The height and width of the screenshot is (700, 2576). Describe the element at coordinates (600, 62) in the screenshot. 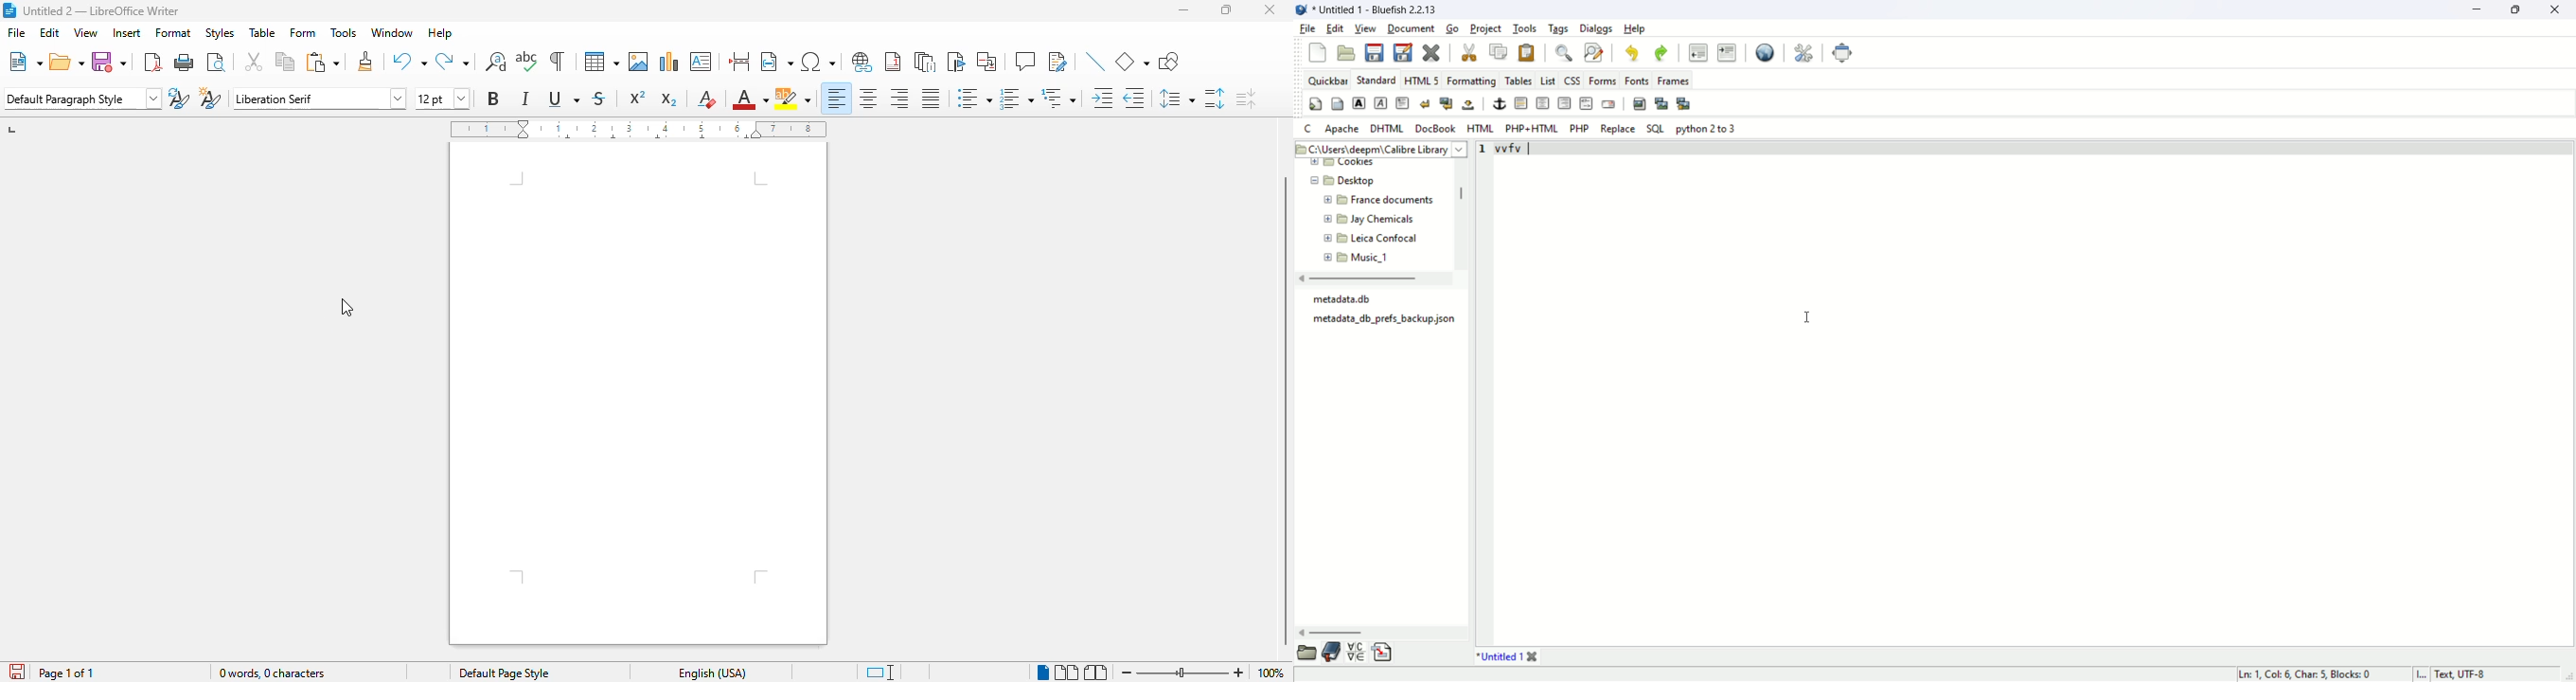

I see `table` at that location.